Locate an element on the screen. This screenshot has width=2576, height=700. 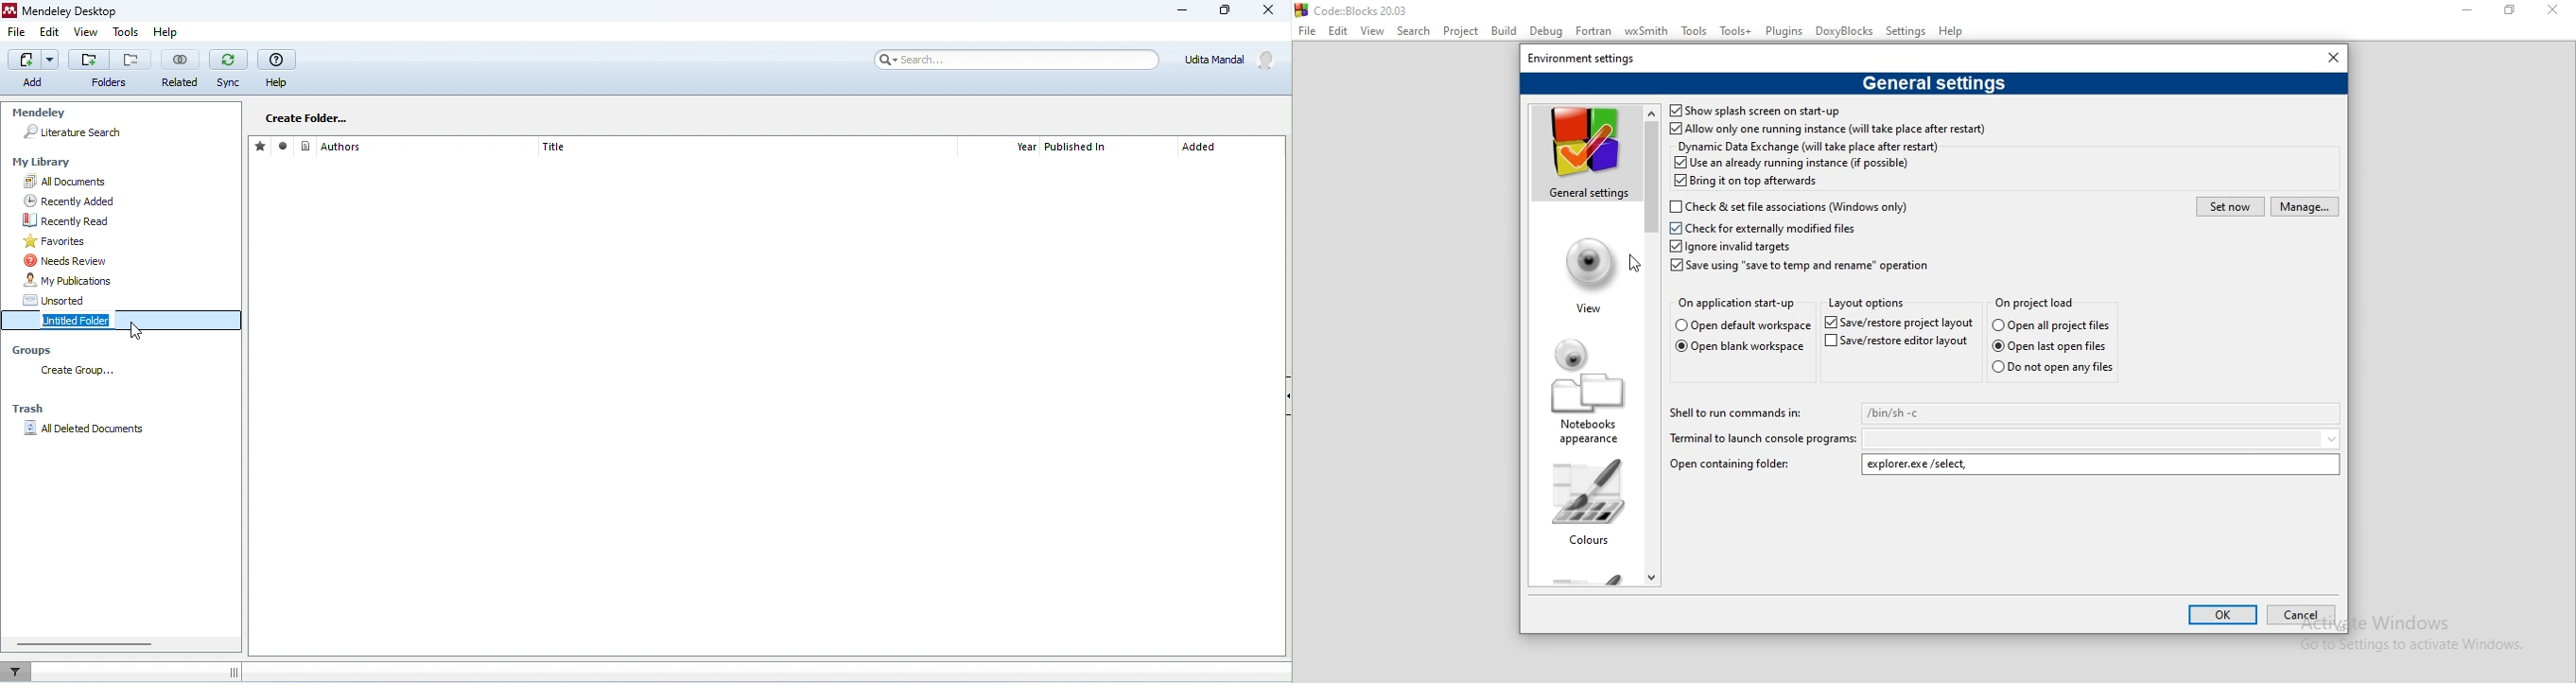
close is located at coordinates (2329, 58).